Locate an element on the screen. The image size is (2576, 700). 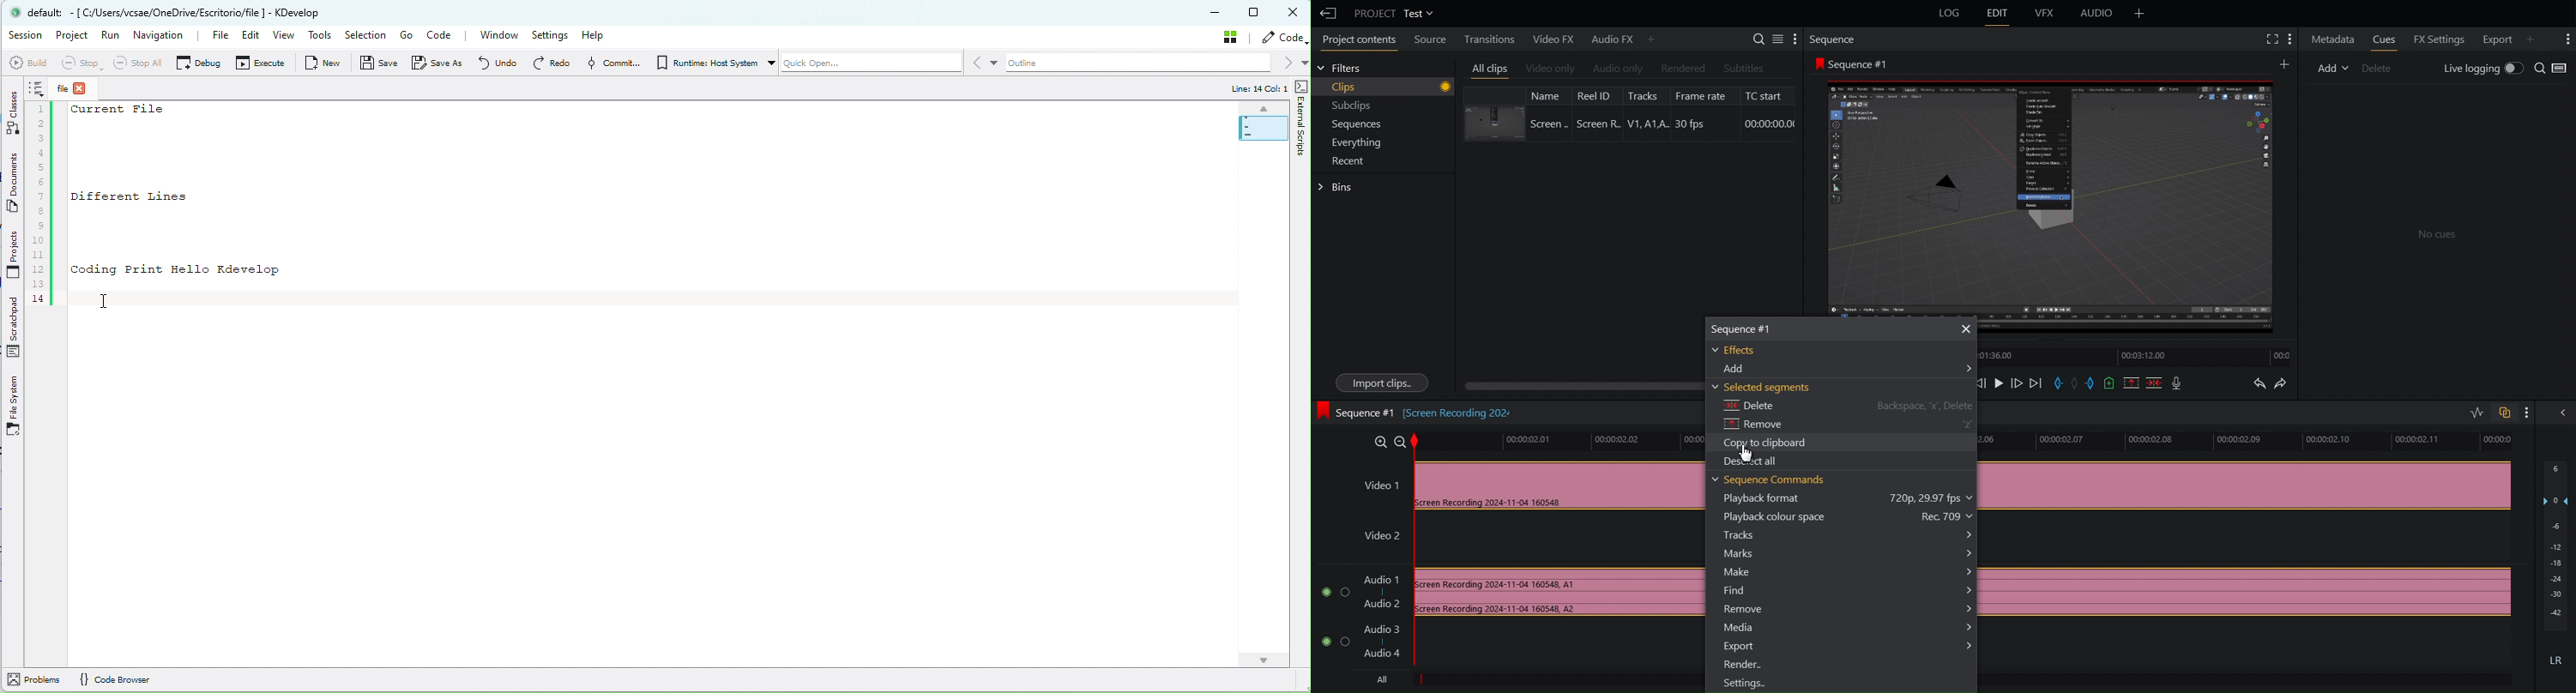
All is located at coordinates (1387, 680).